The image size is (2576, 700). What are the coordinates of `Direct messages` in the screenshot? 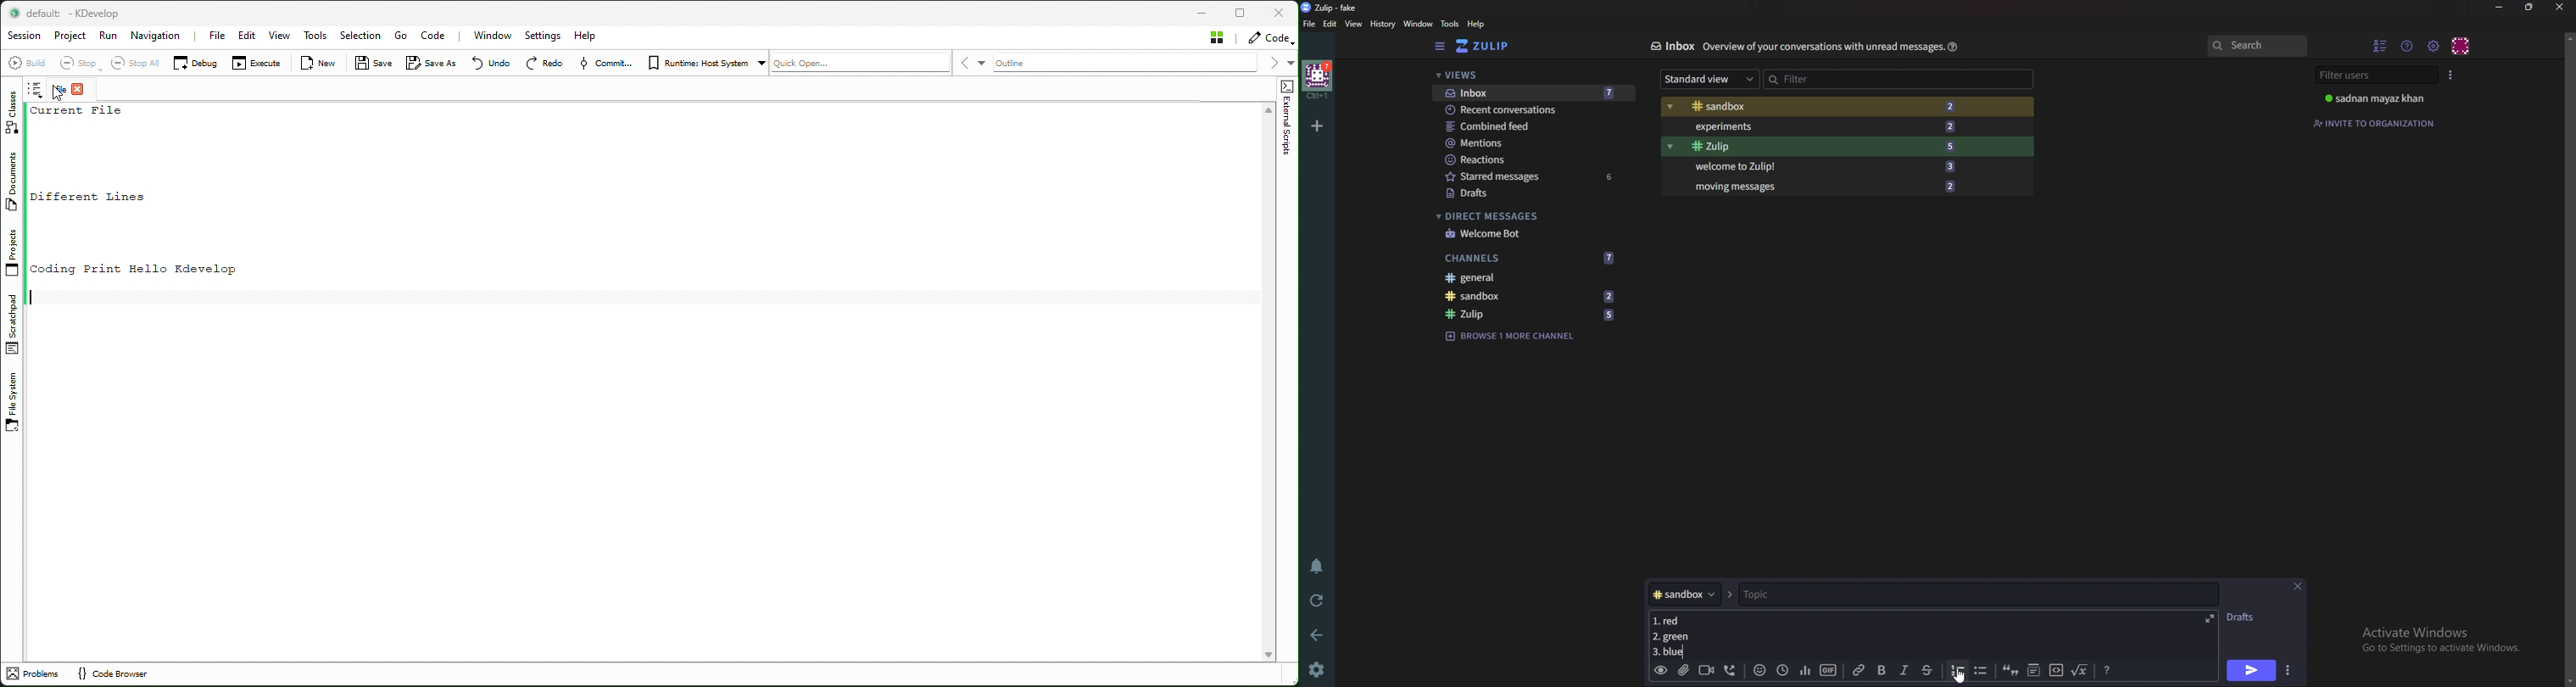 It's located at (1525, 216).